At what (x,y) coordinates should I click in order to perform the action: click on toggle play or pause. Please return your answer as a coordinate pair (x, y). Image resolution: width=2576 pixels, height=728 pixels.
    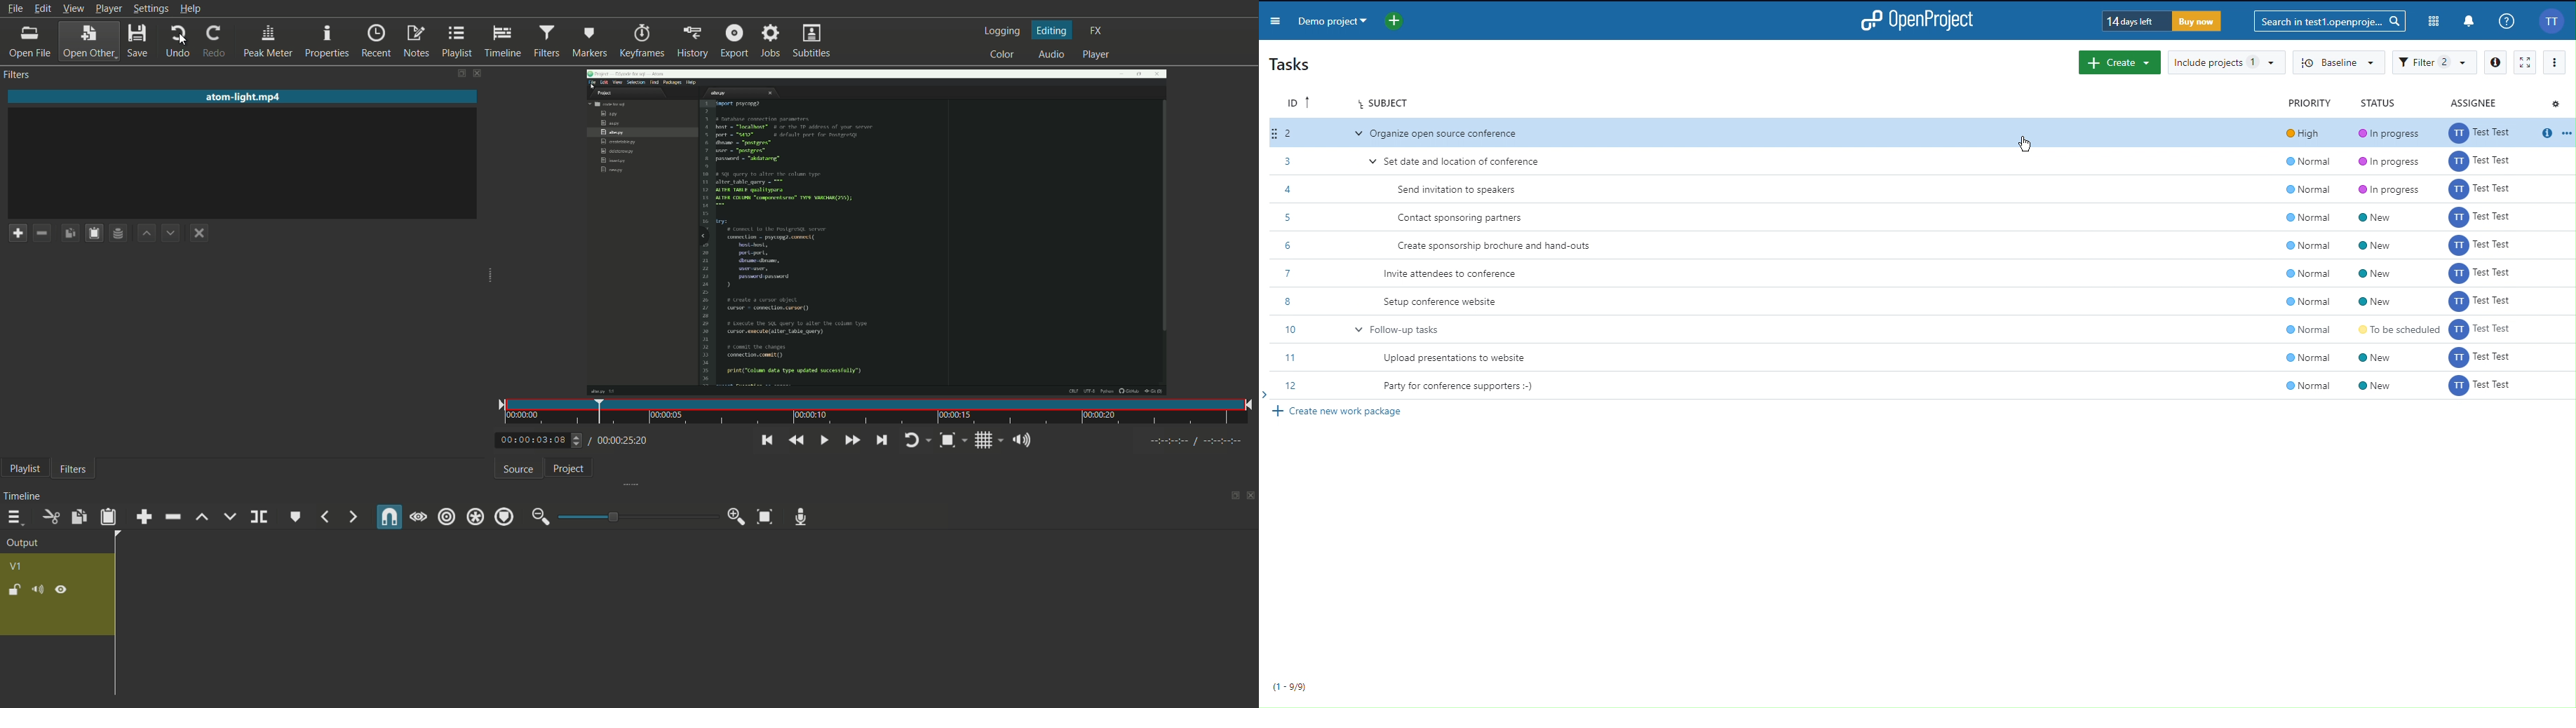
    Looking at the image, I should click on (825, 441).